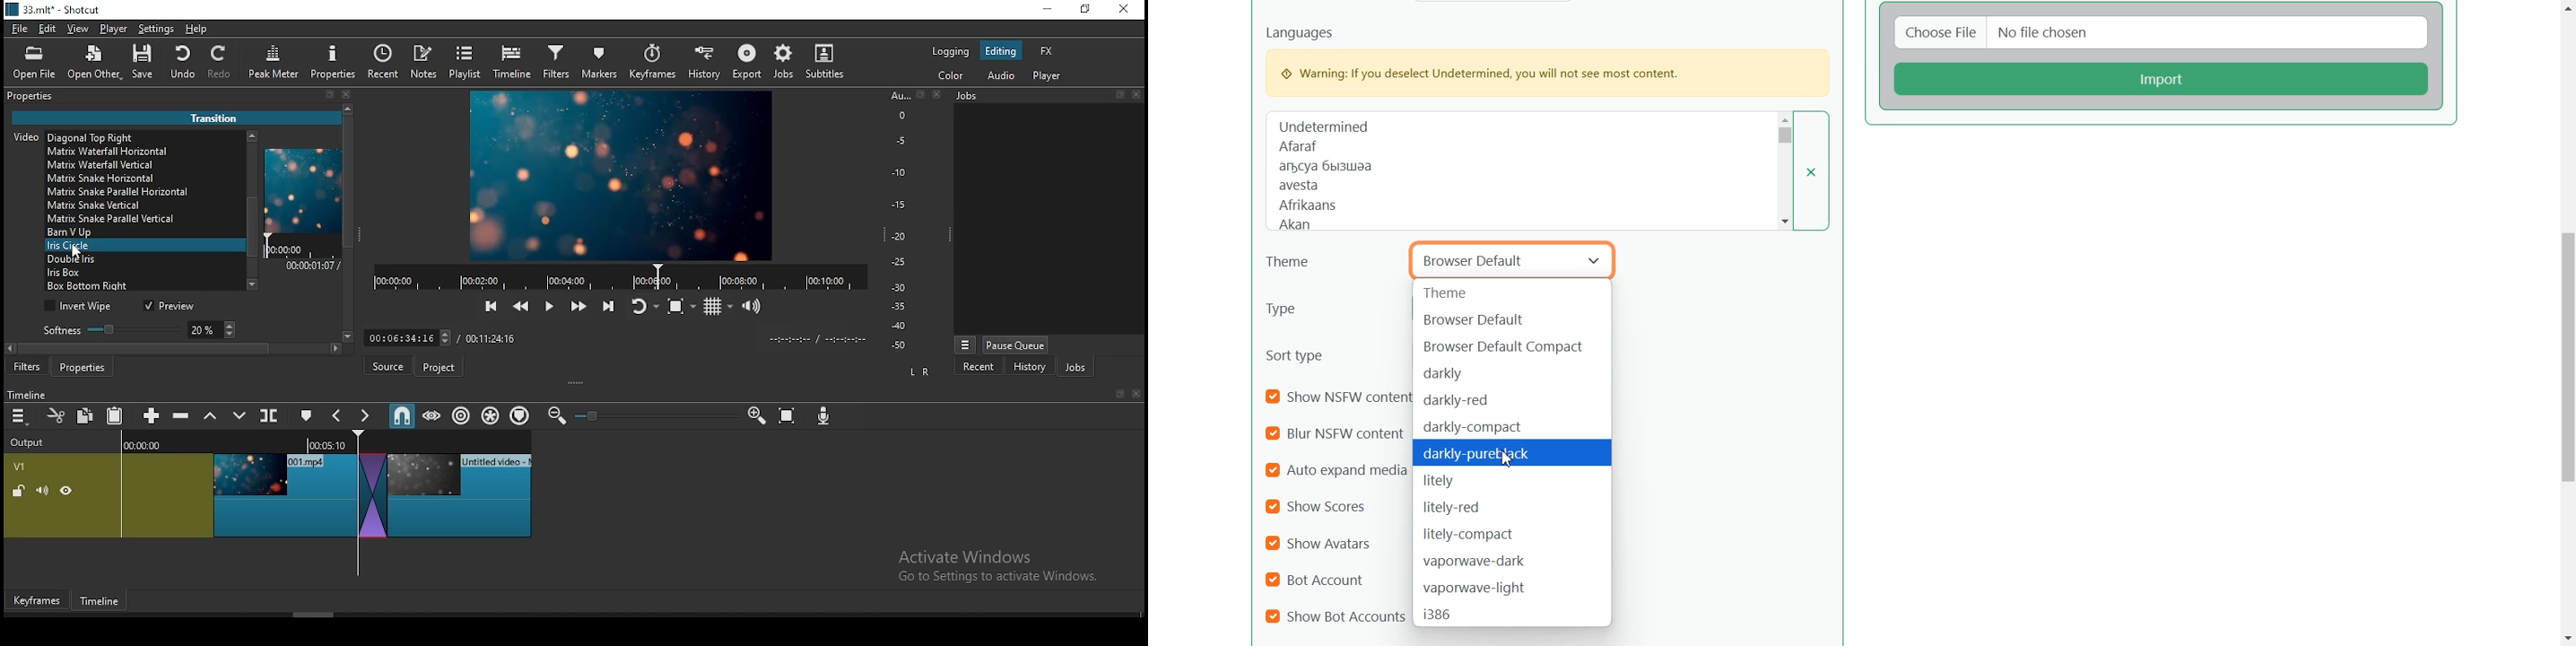  Describe the element at coordinates (172, 307) in the screenshot. I see `preview on/off` at that location.